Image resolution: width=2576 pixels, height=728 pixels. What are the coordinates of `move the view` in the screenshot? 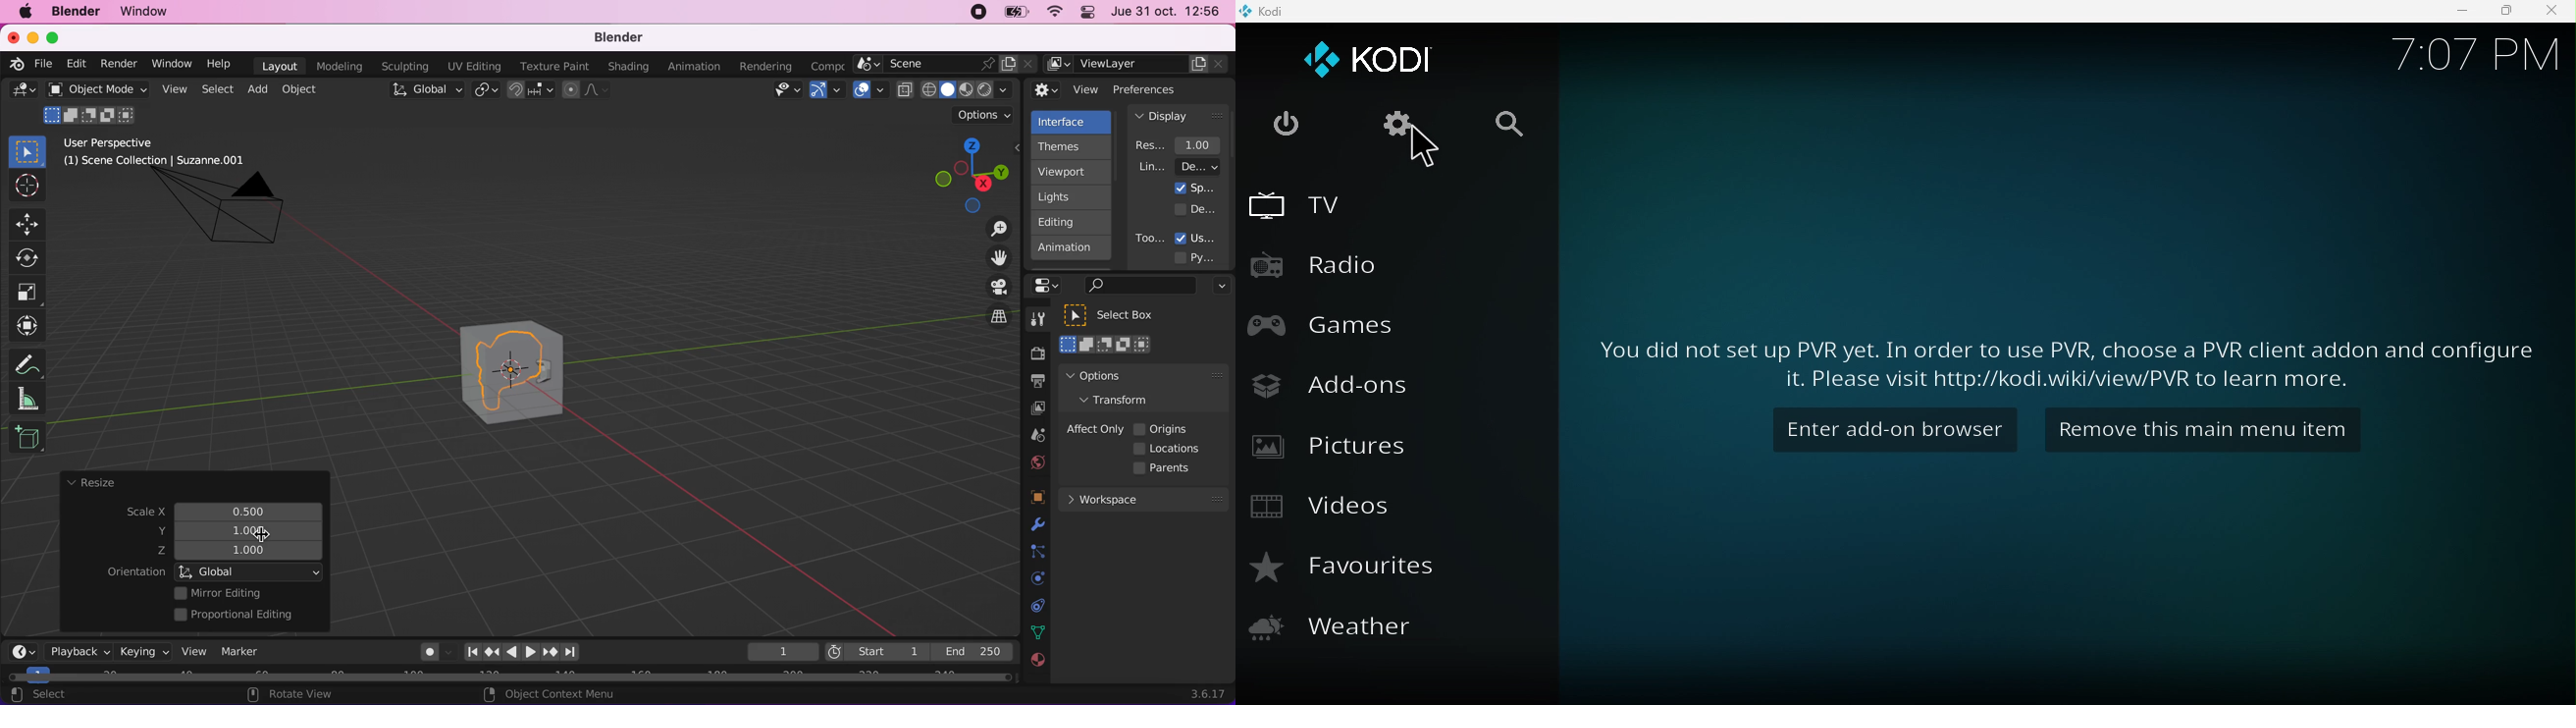 It's located at (992, 258).